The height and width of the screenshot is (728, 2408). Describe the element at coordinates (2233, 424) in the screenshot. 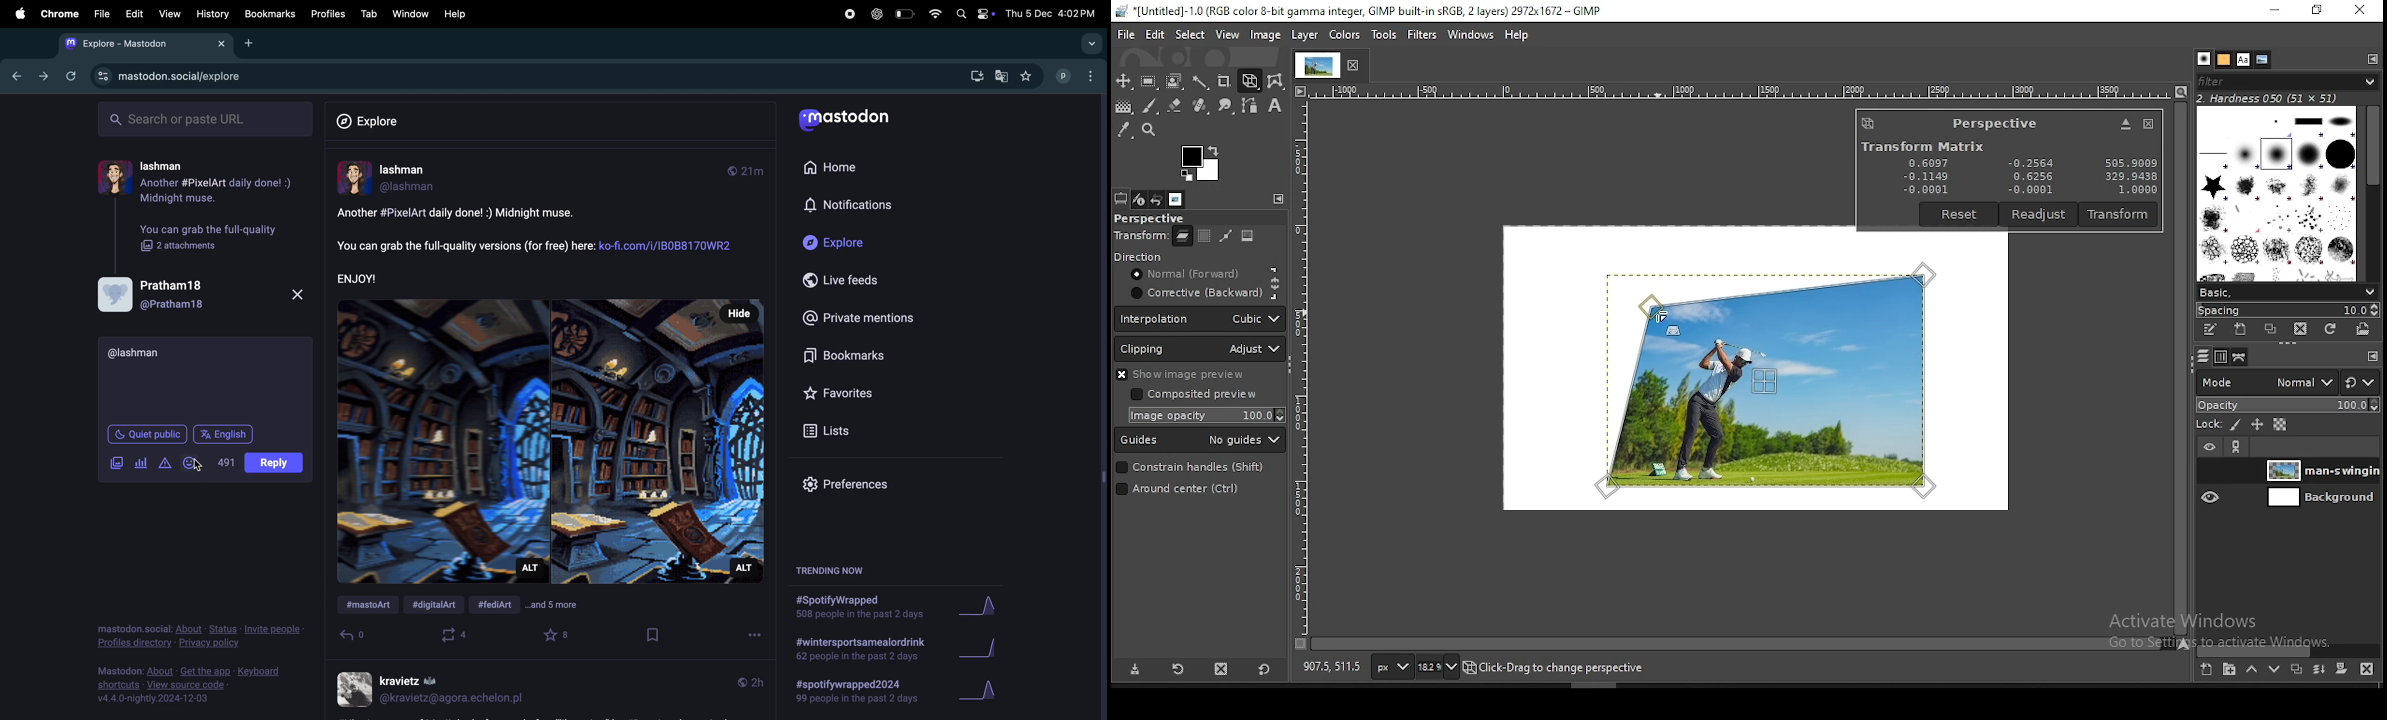

I see `lock pixels` at that location.